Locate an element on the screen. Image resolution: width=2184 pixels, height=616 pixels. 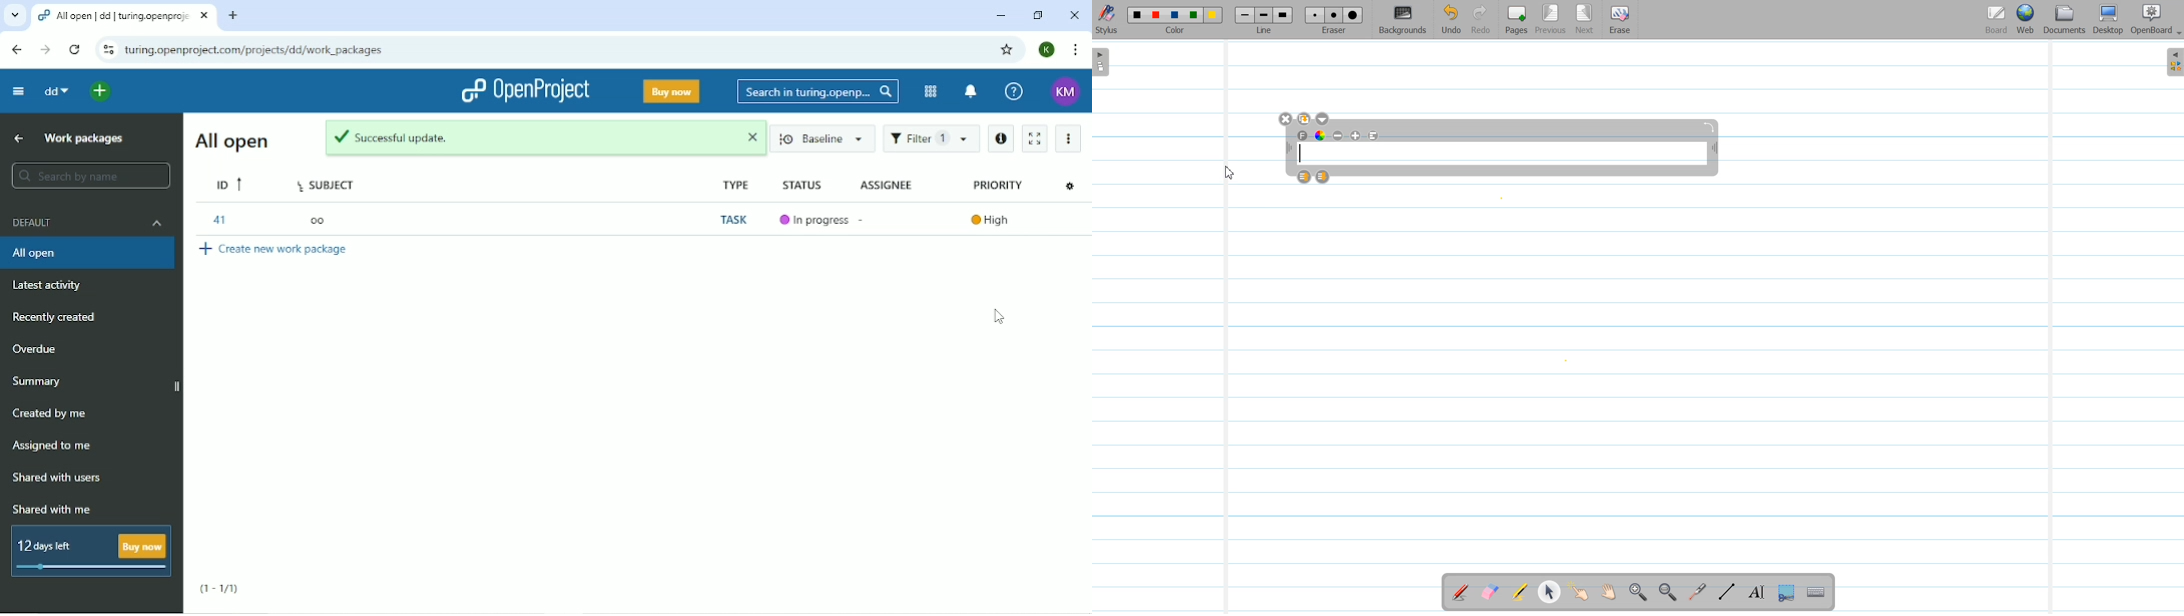
Text Font  is located at coordinates (1303, 136).